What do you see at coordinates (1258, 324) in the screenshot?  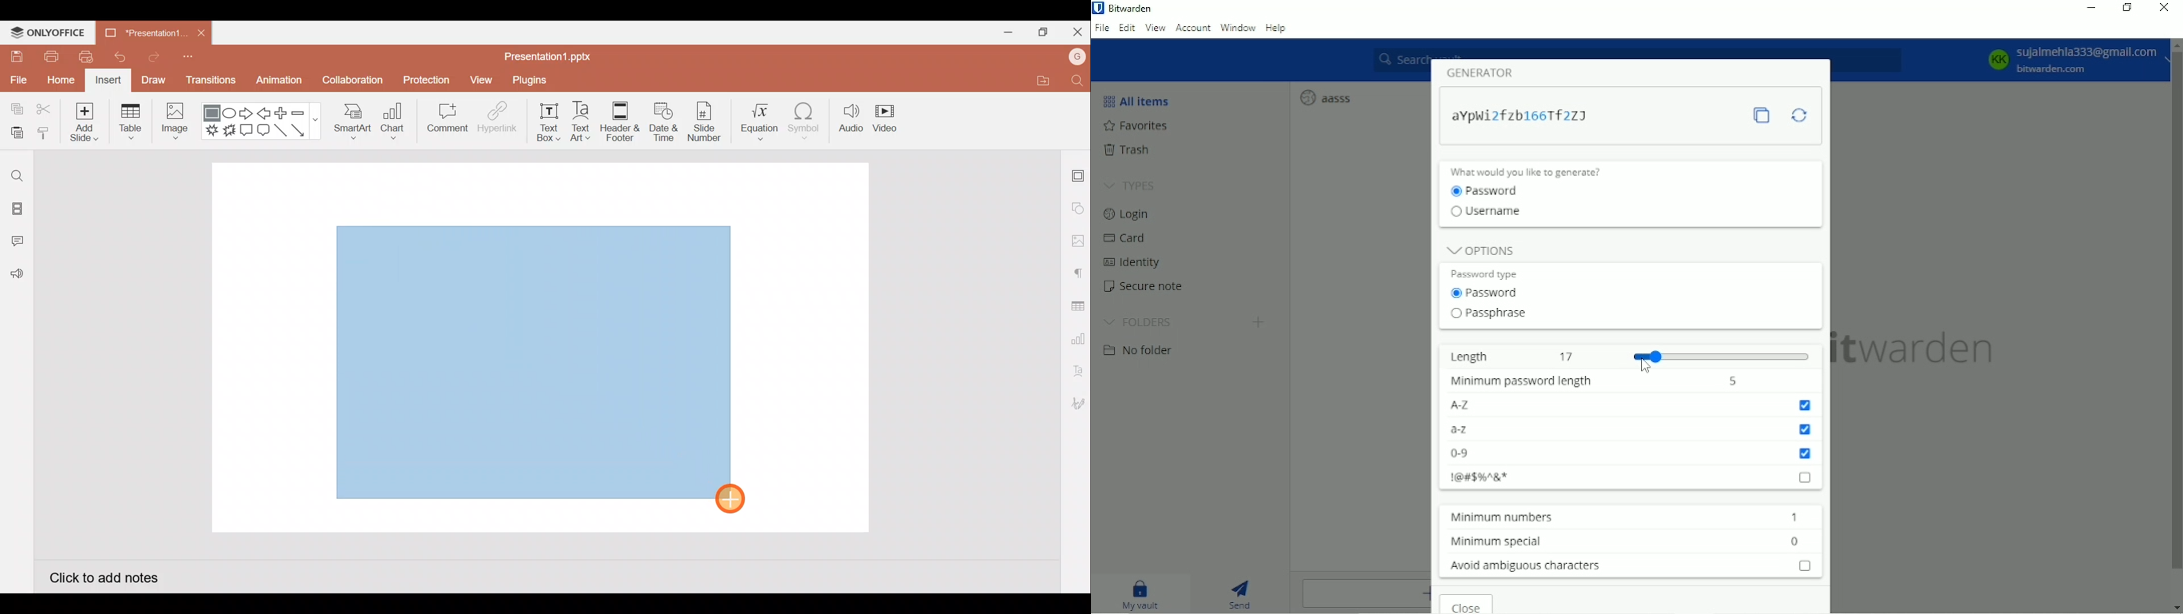 I see `Create folder` at bounding box center [1258, 324].